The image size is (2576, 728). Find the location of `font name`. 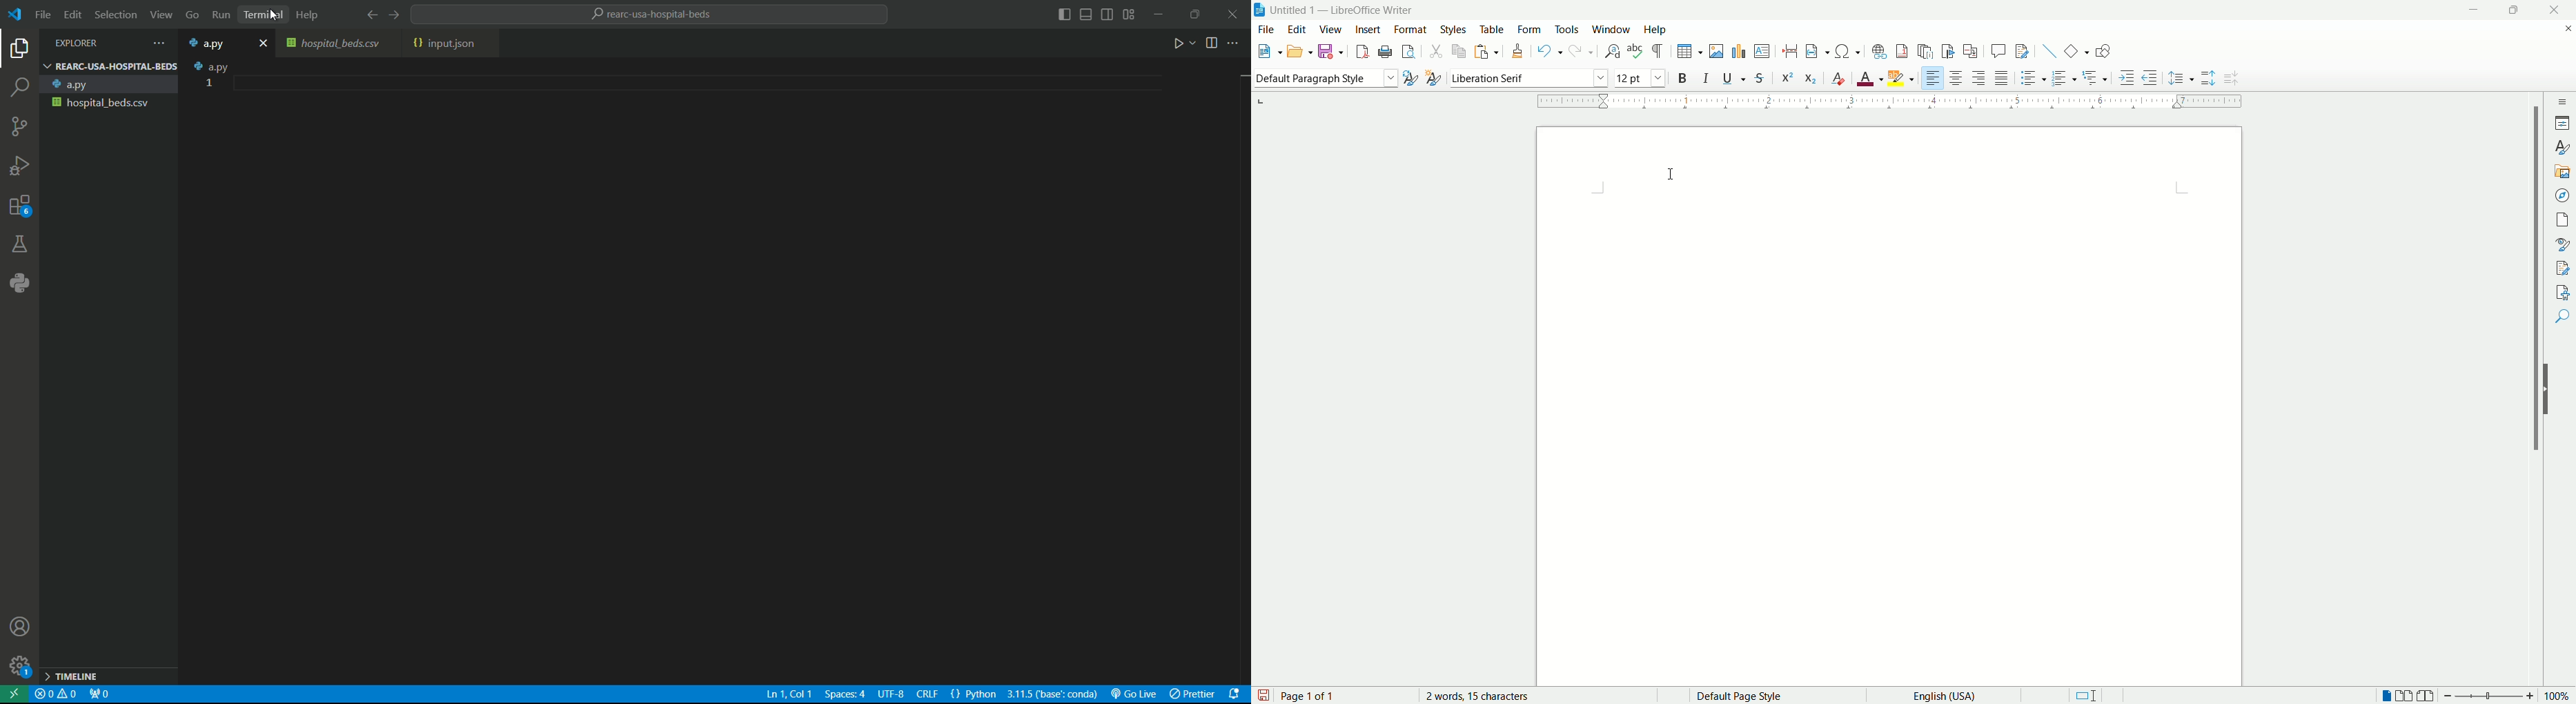

font name is located at coordinates (1528, 78).